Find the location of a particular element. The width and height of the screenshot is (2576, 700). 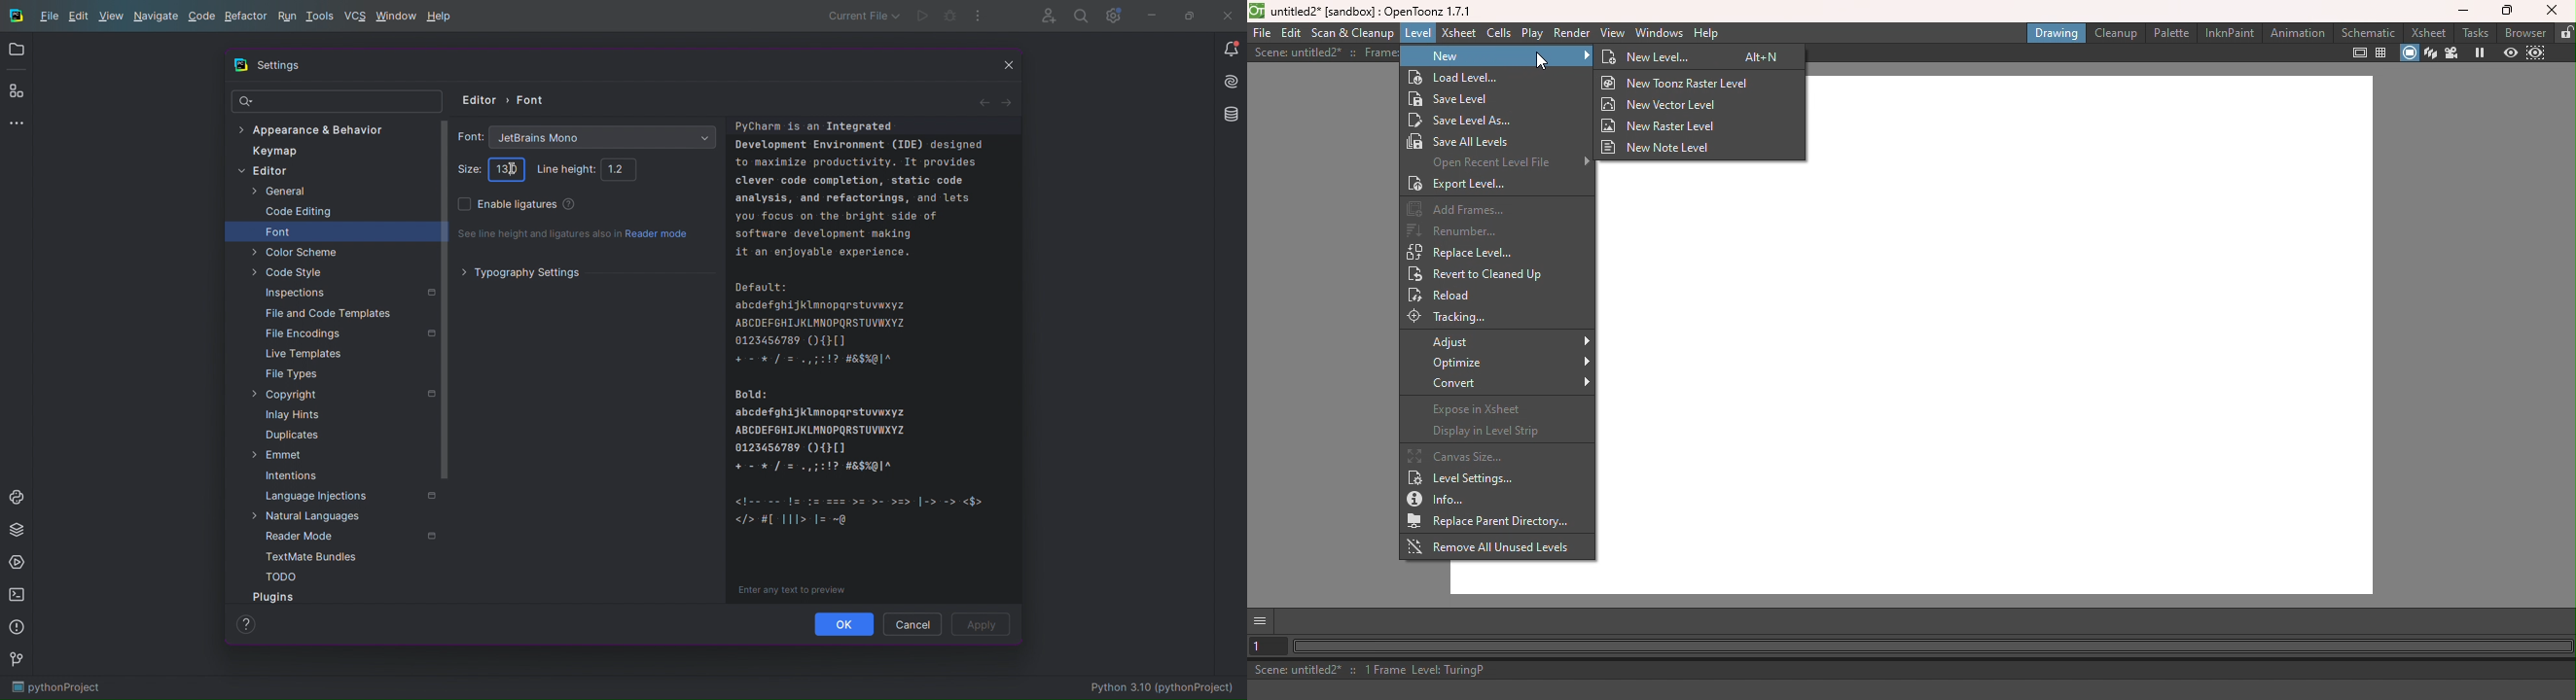

pythonProject is located at coordinates (56, 688).